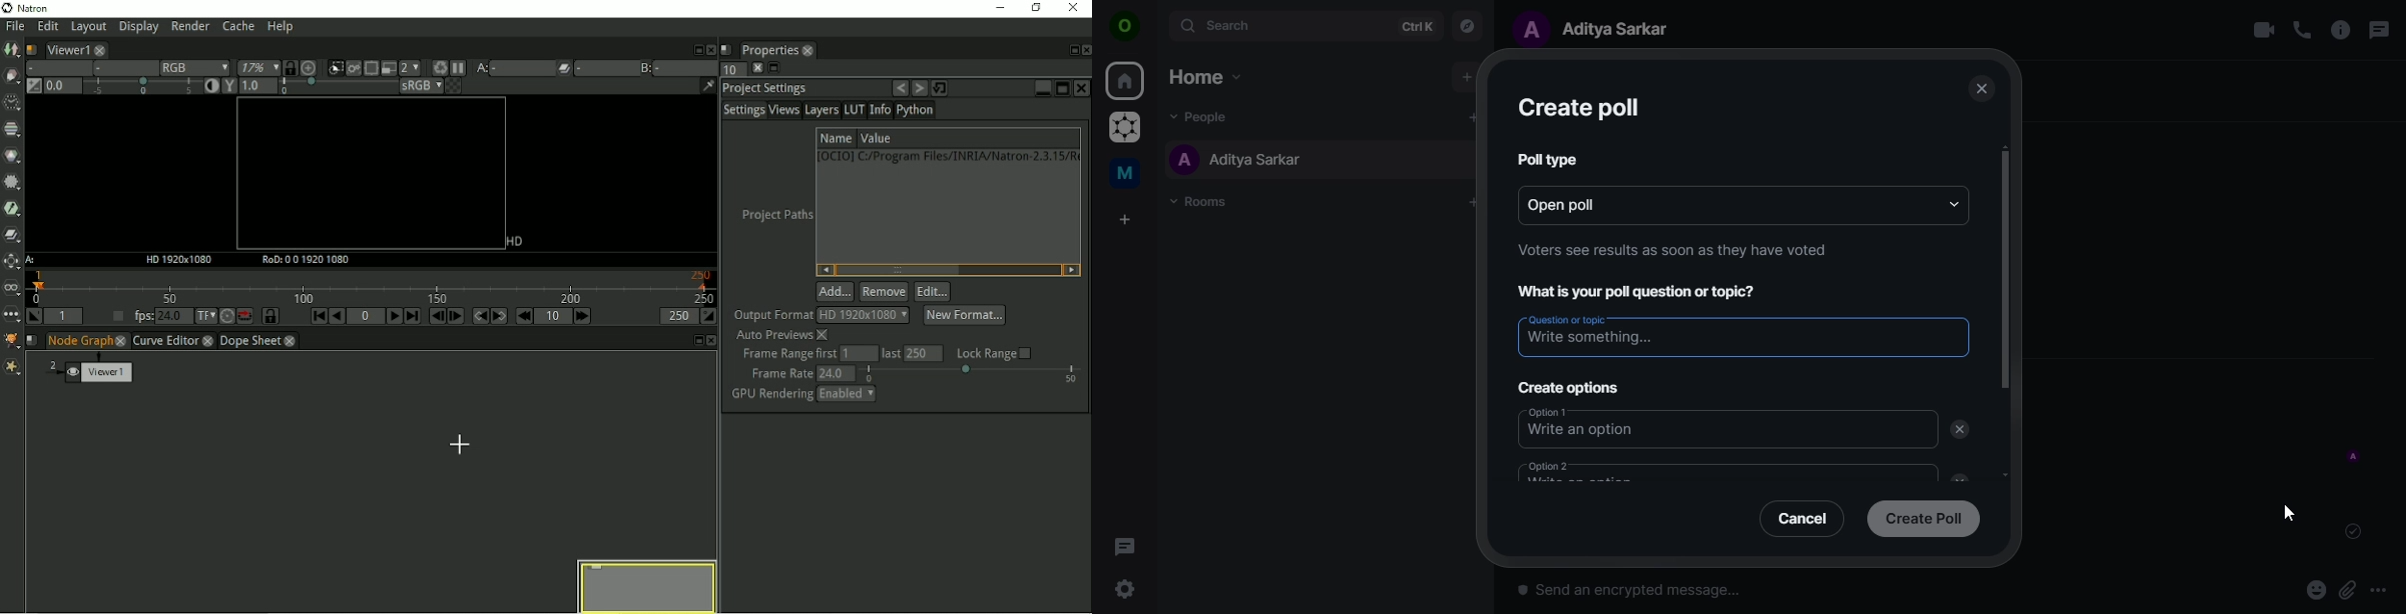  What do you see at coordinates (1468, 24) in the screenshot?
I see `explore rooms` at bounding box center [1468, 24].